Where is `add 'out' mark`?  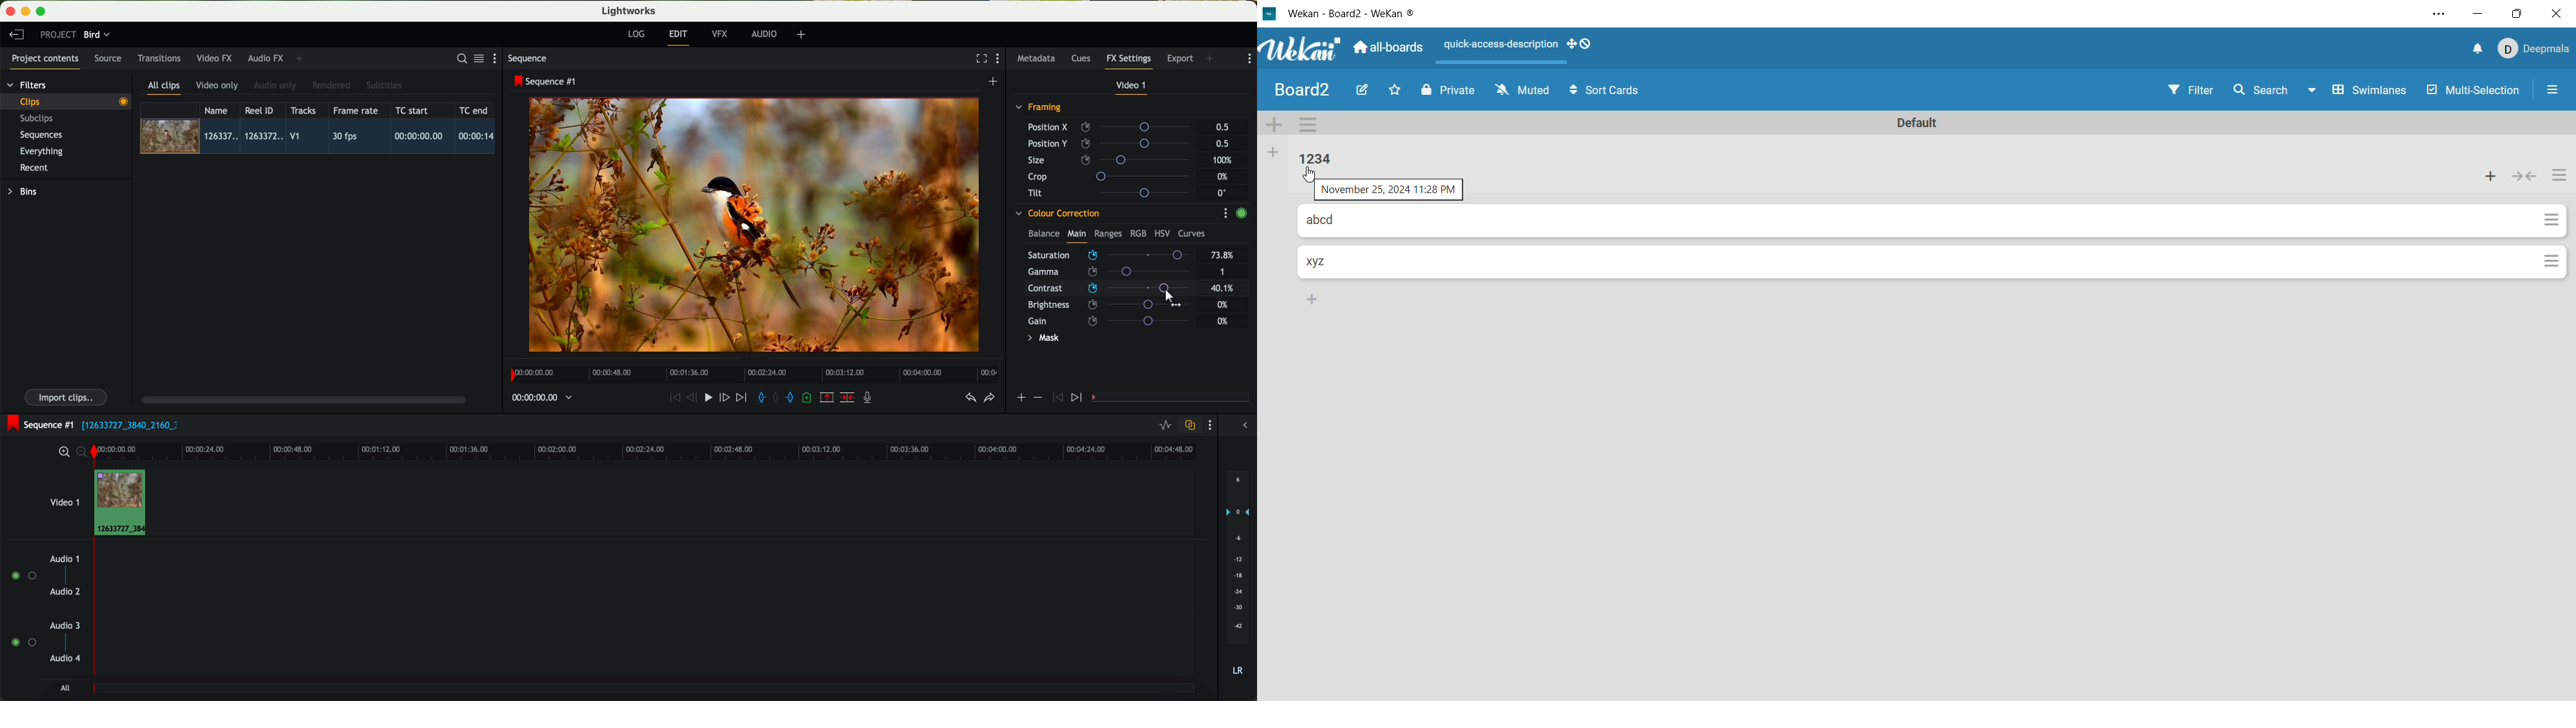
add 'out' mark is located at coordinates (795, 397).